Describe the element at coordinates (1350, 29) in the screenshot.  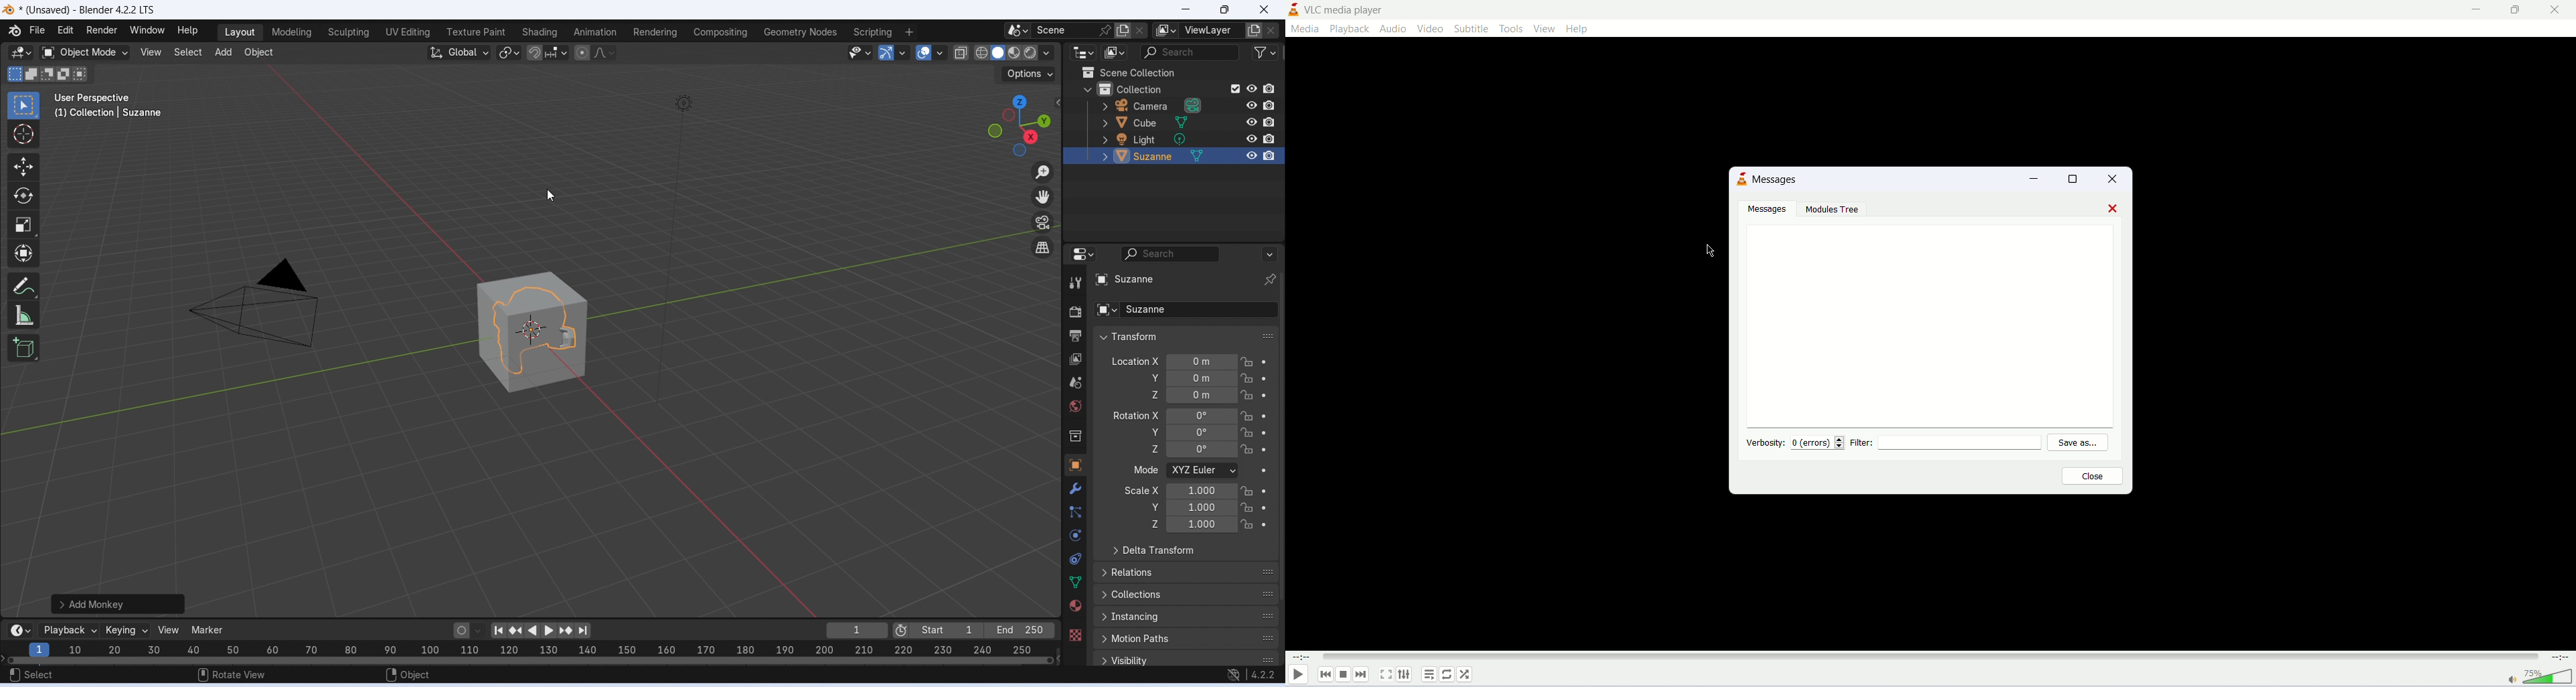
I see `playback` at that location.